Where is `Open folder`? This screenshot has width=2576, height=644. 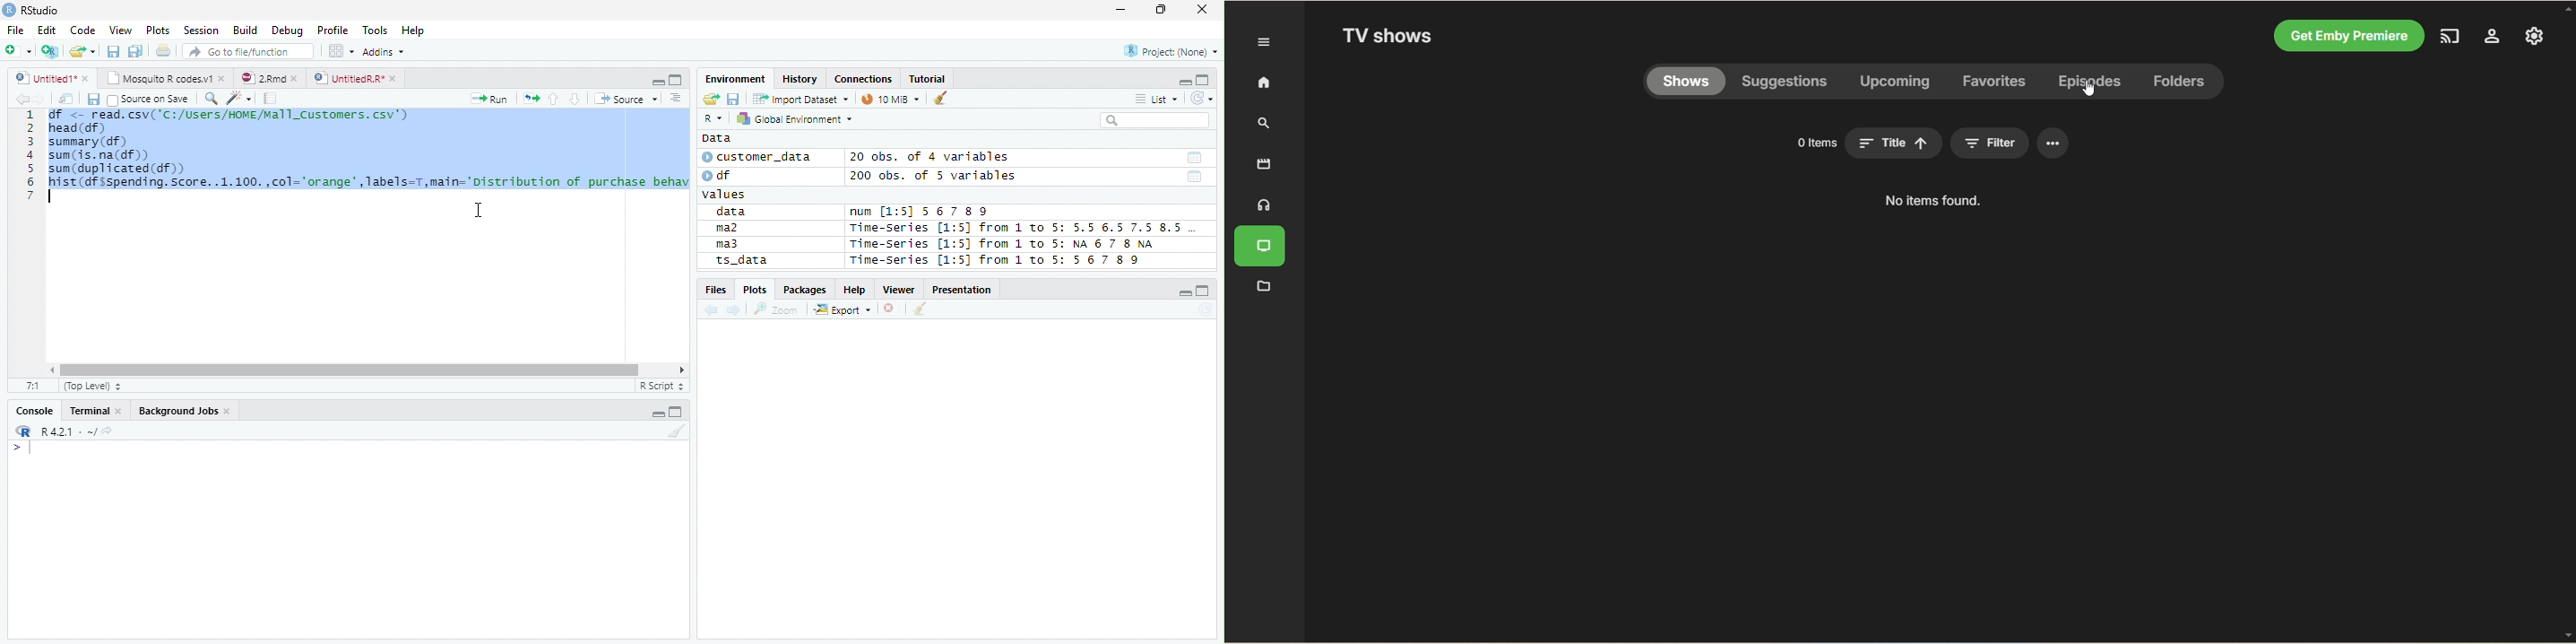 Open folder is located at coordinates (709, 100).